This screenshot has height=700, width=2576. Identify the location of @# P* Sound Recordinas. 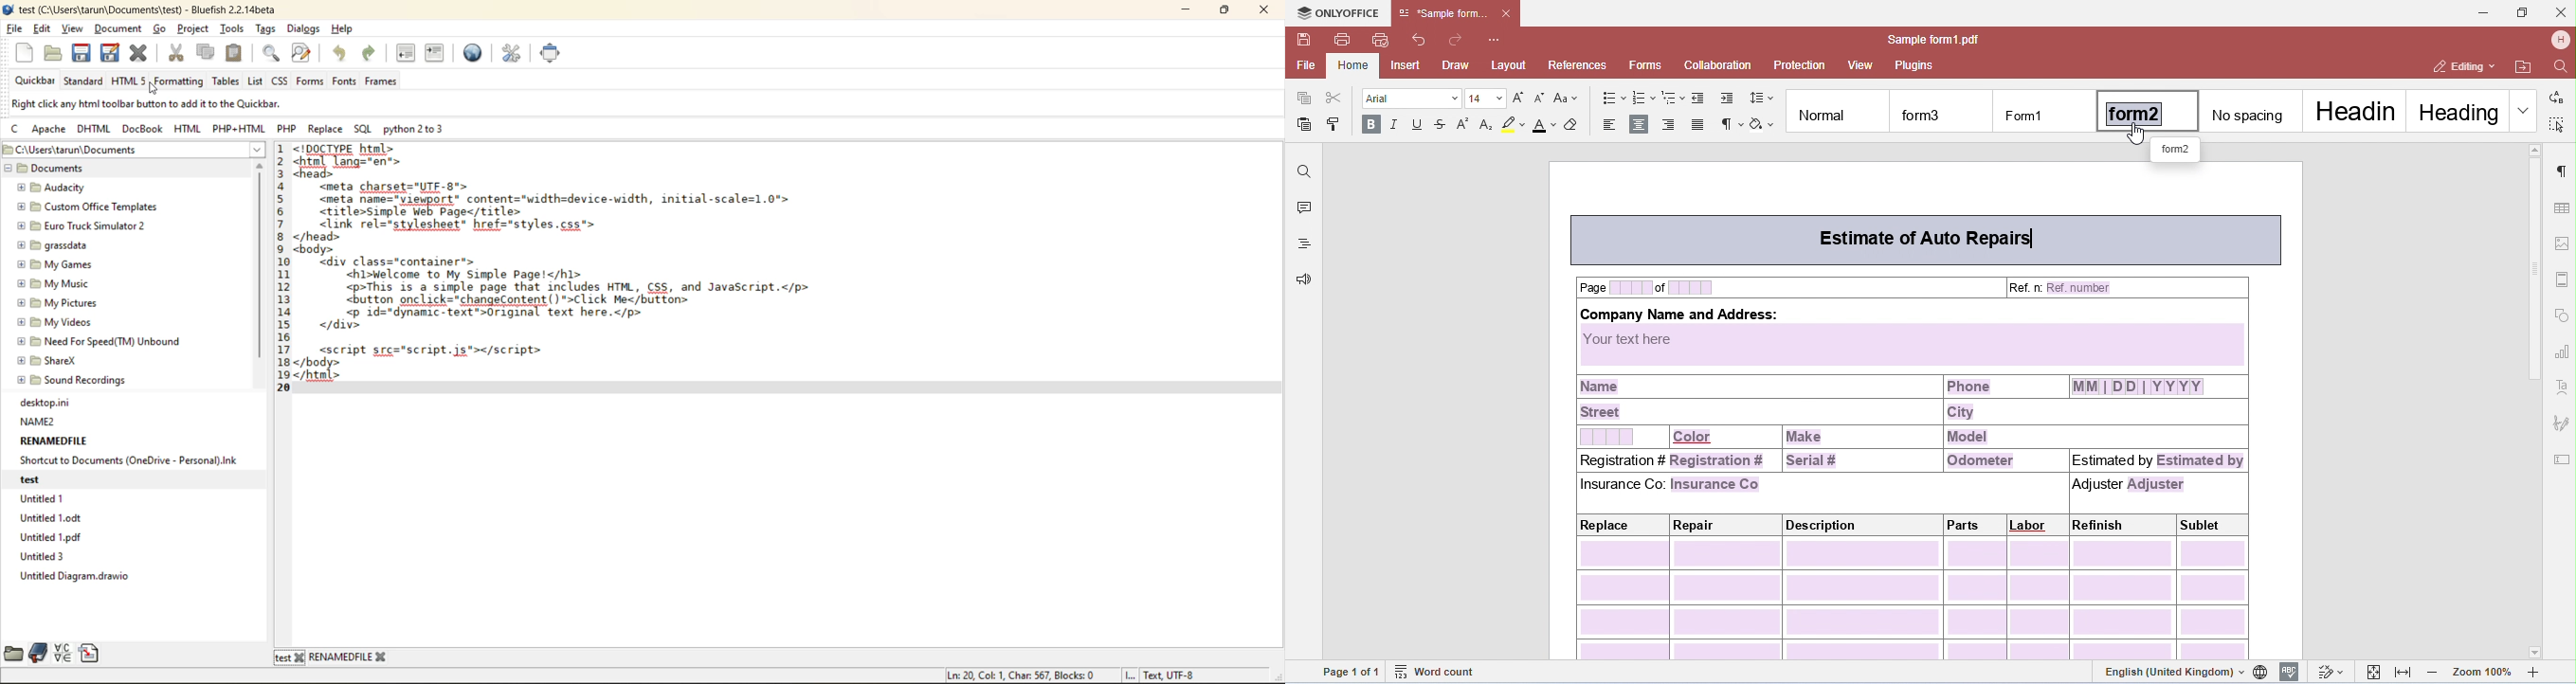
(74, 380).